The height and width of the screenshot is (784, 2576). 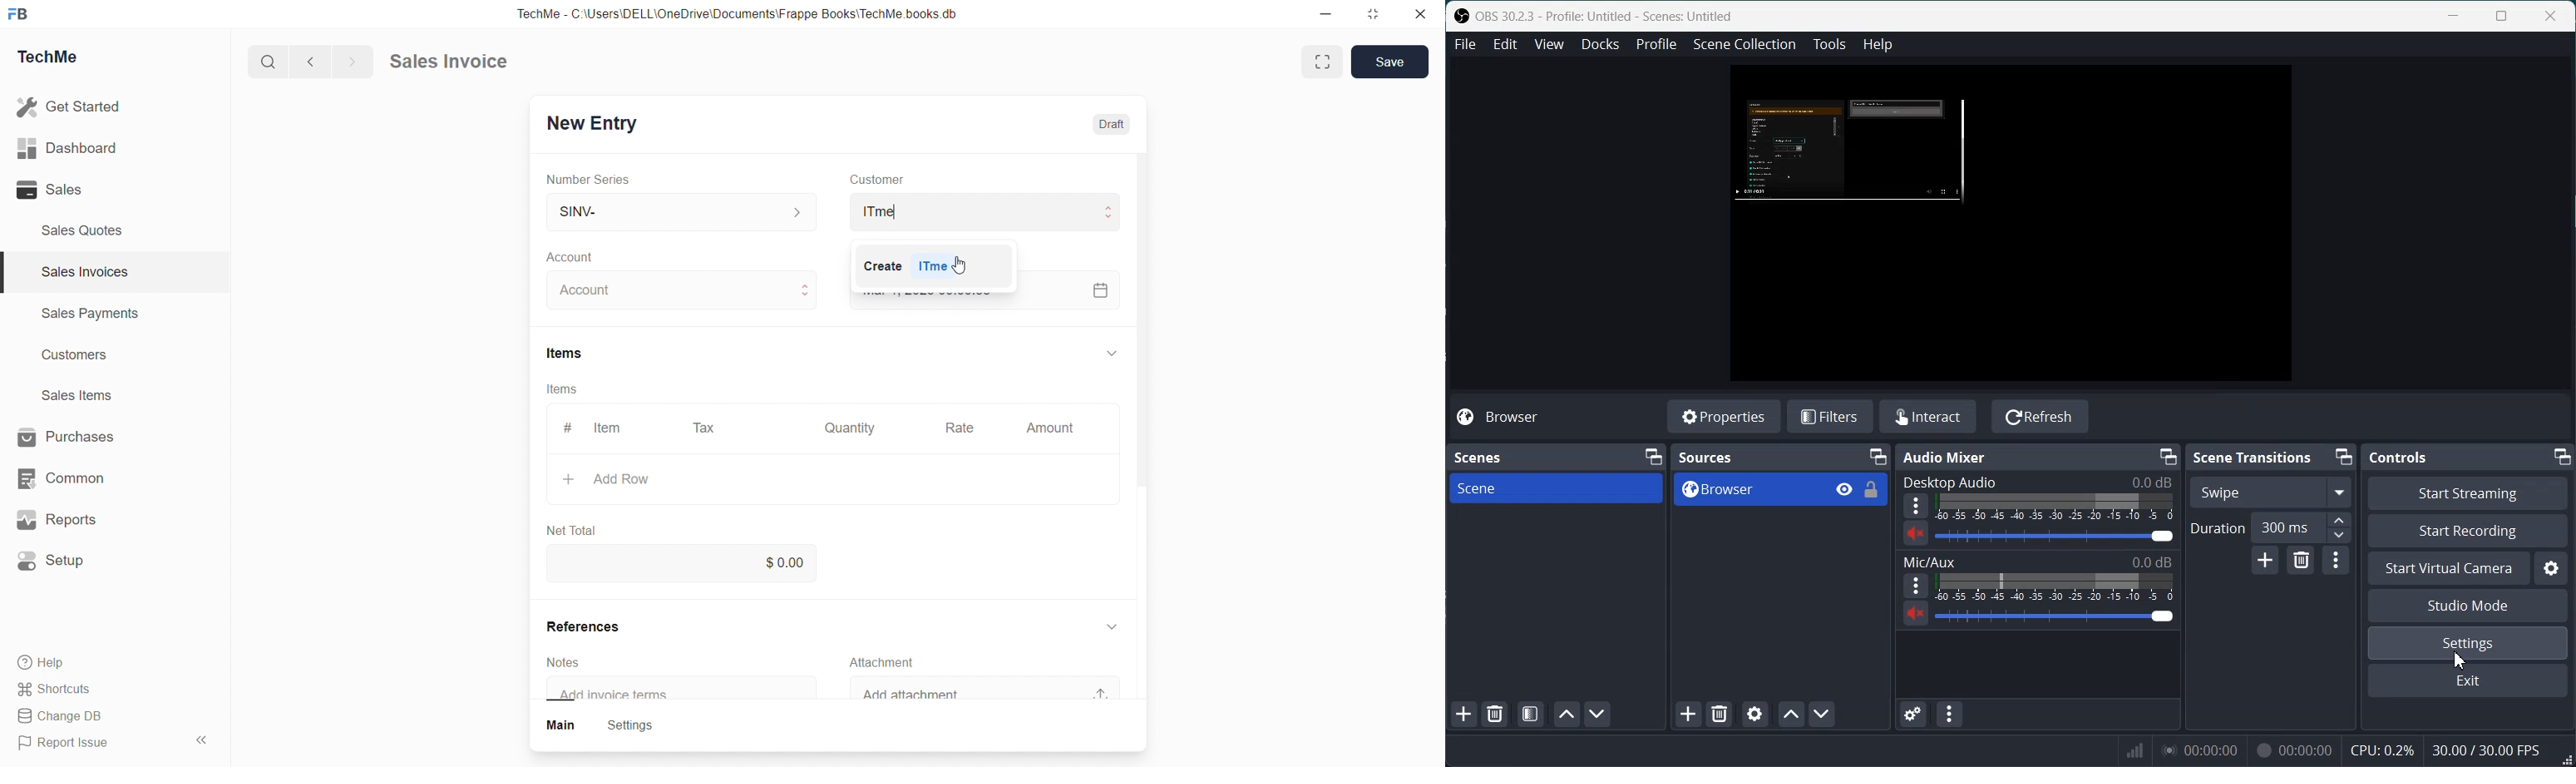 I want to click on OBS 30.2.3 - Profile: Untitled - Scenes: Untitled, so click(x=1595, y=18).